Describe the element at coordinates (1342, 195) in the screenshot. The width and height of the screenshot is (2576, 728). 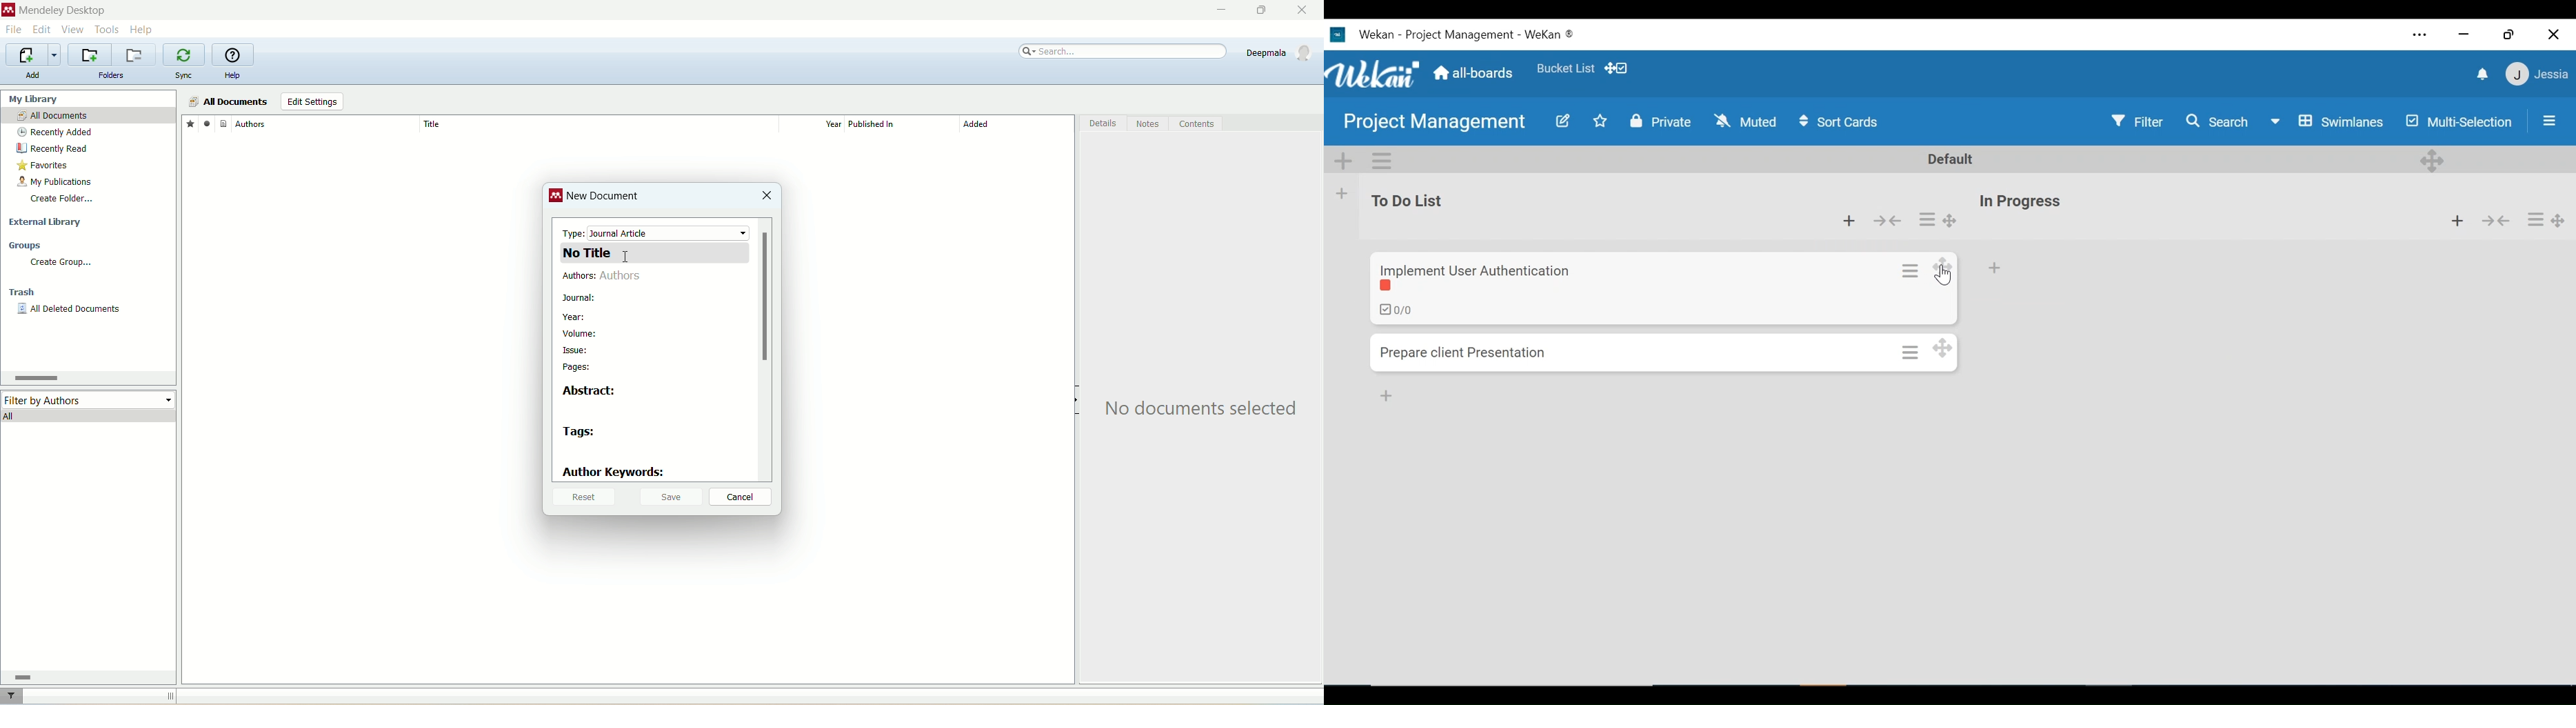
I see `Add list` at that location.